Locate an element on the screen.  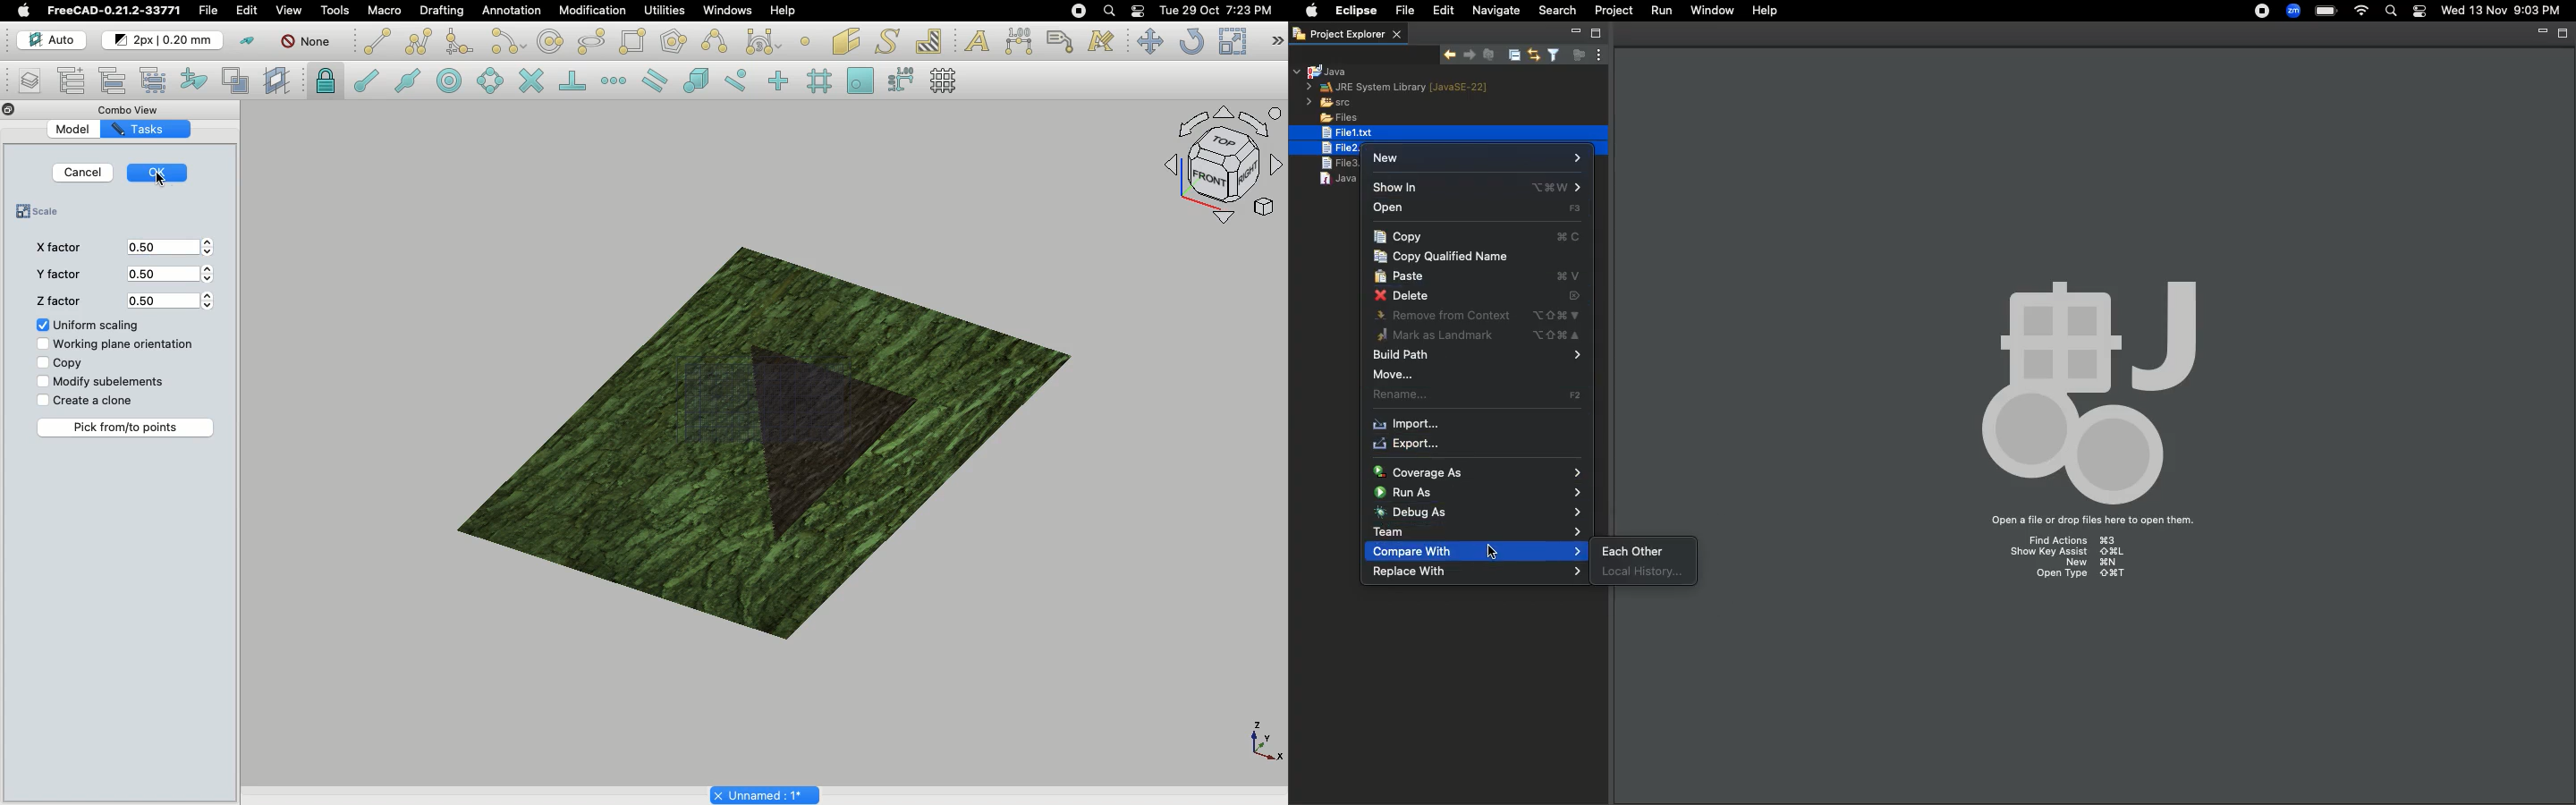
Toggle grid is located at coordinates (949, 80).